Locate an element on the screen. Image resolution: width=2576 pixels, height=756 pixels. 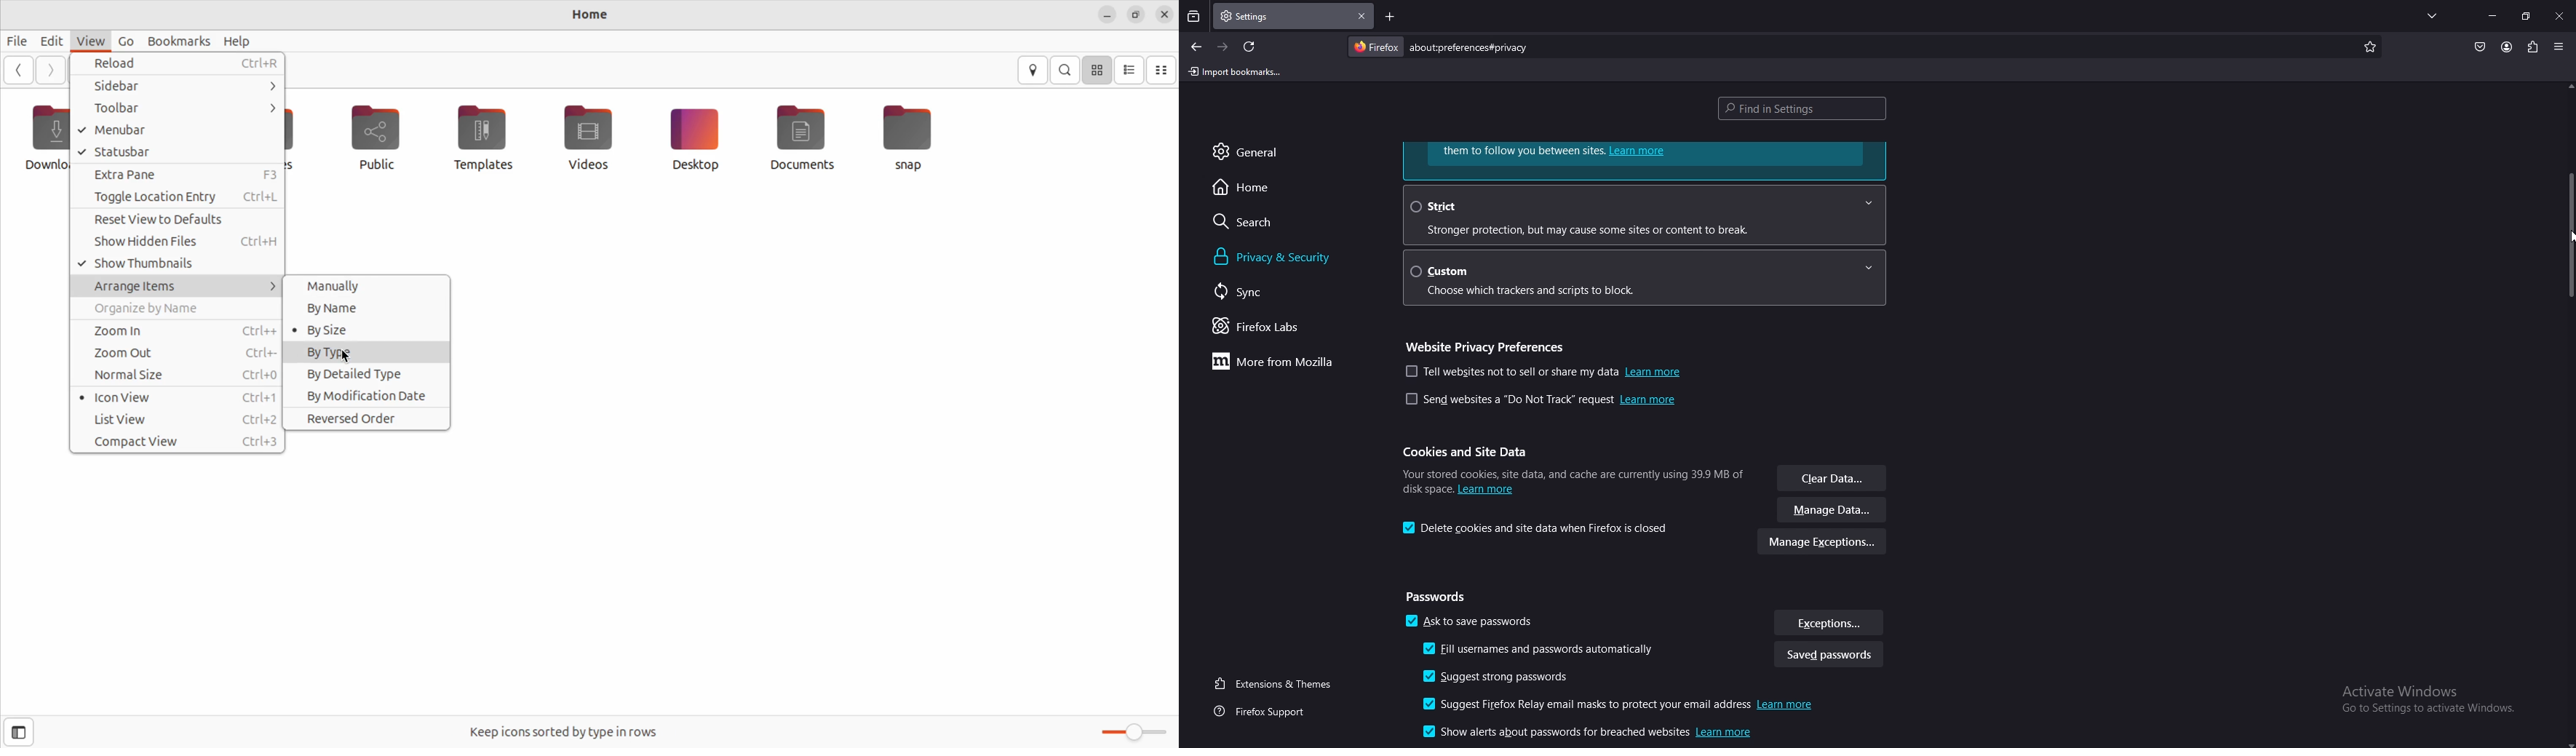
forward is located at coordinates (1224, 47).